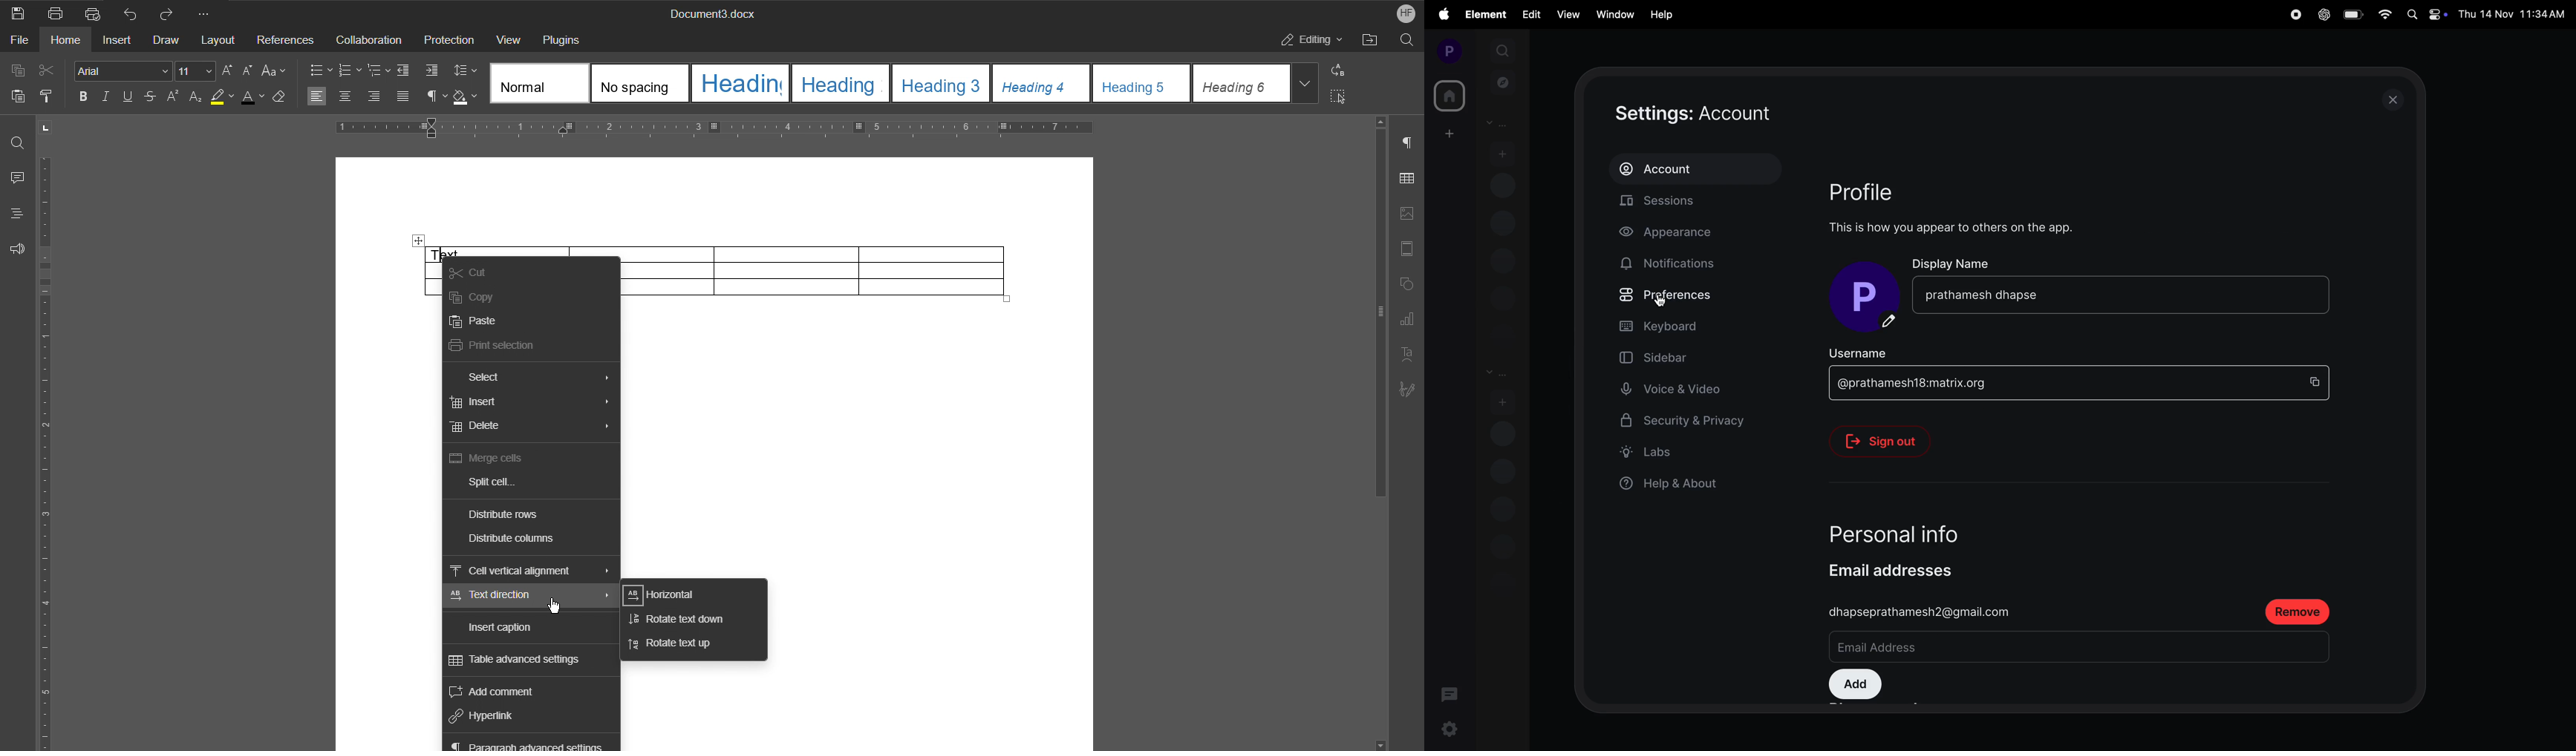 The image size is (2576, 756). I want to click on add, so click(1503, 152).